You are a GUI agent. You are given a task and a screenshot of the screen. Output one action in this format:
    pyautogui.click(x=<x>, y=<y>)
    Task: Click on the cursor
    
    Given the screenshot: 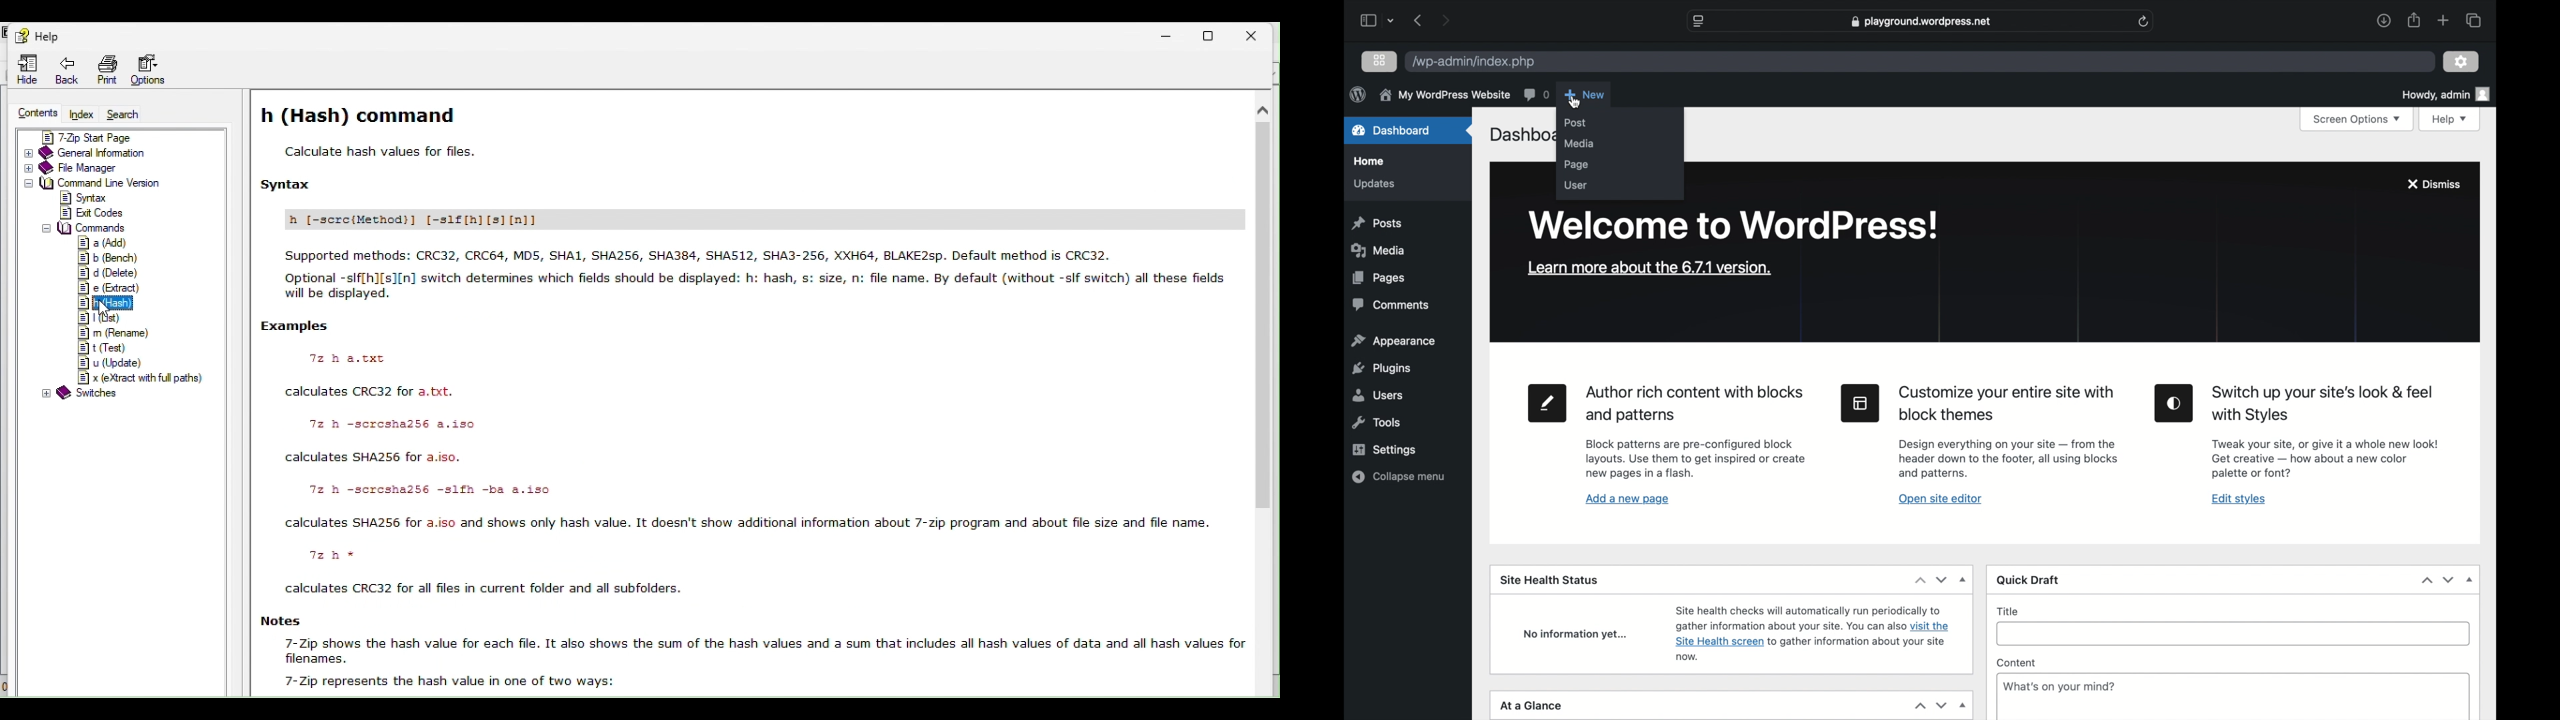 What is the action you would take?
    pyautogui.click(x=104, y=309)
    